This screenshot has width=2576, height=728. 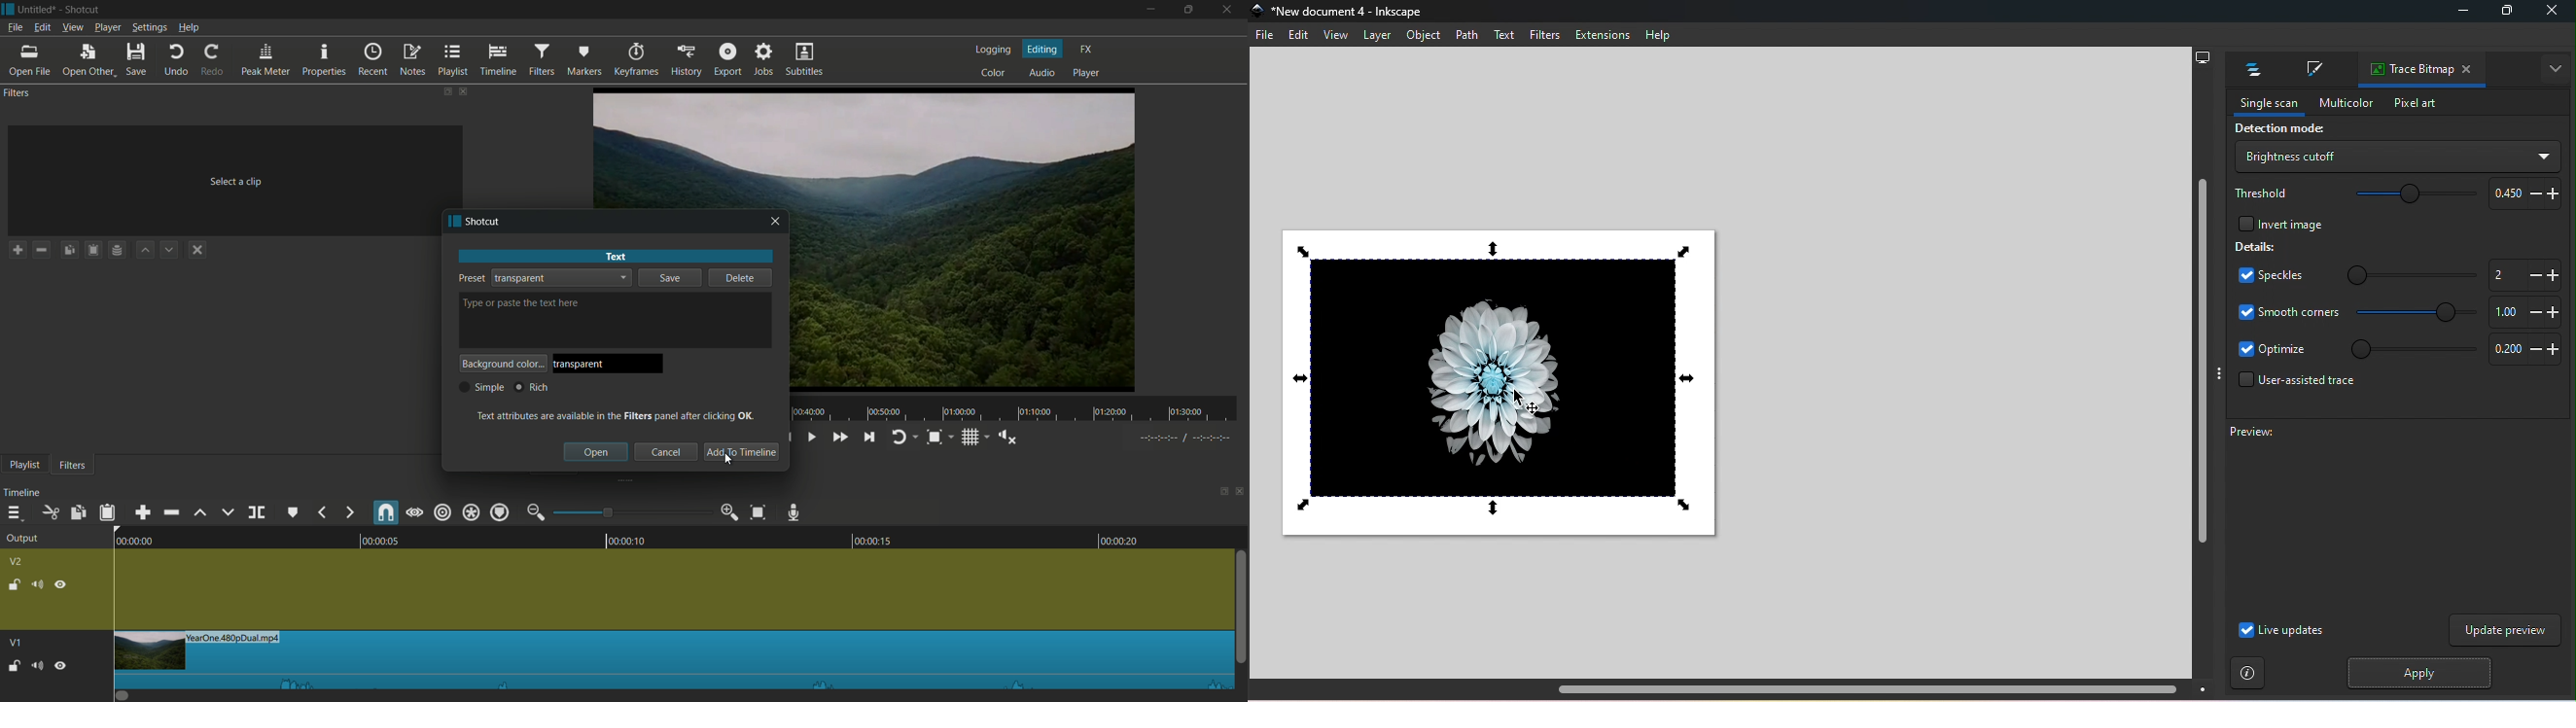 I want to click on close filters, so click(x=465, y=91).